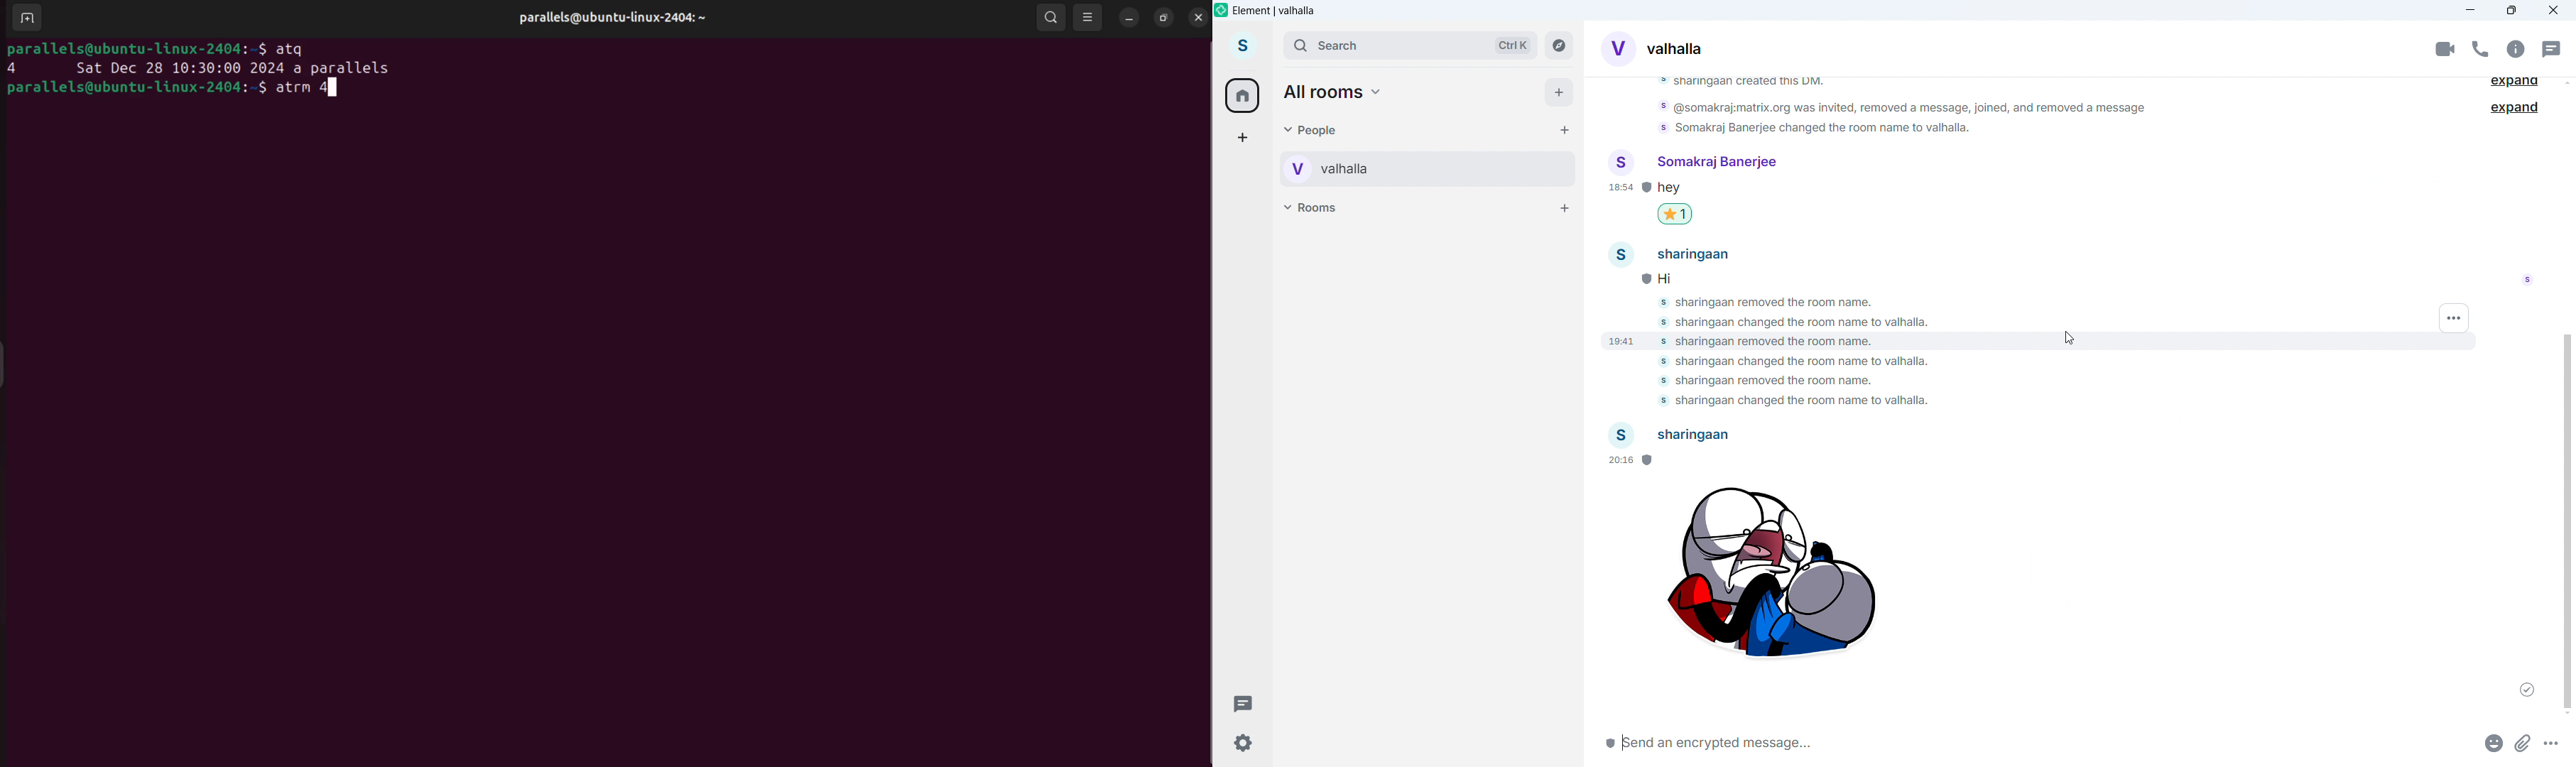  I want to click on message starred, so click(1675, 214).